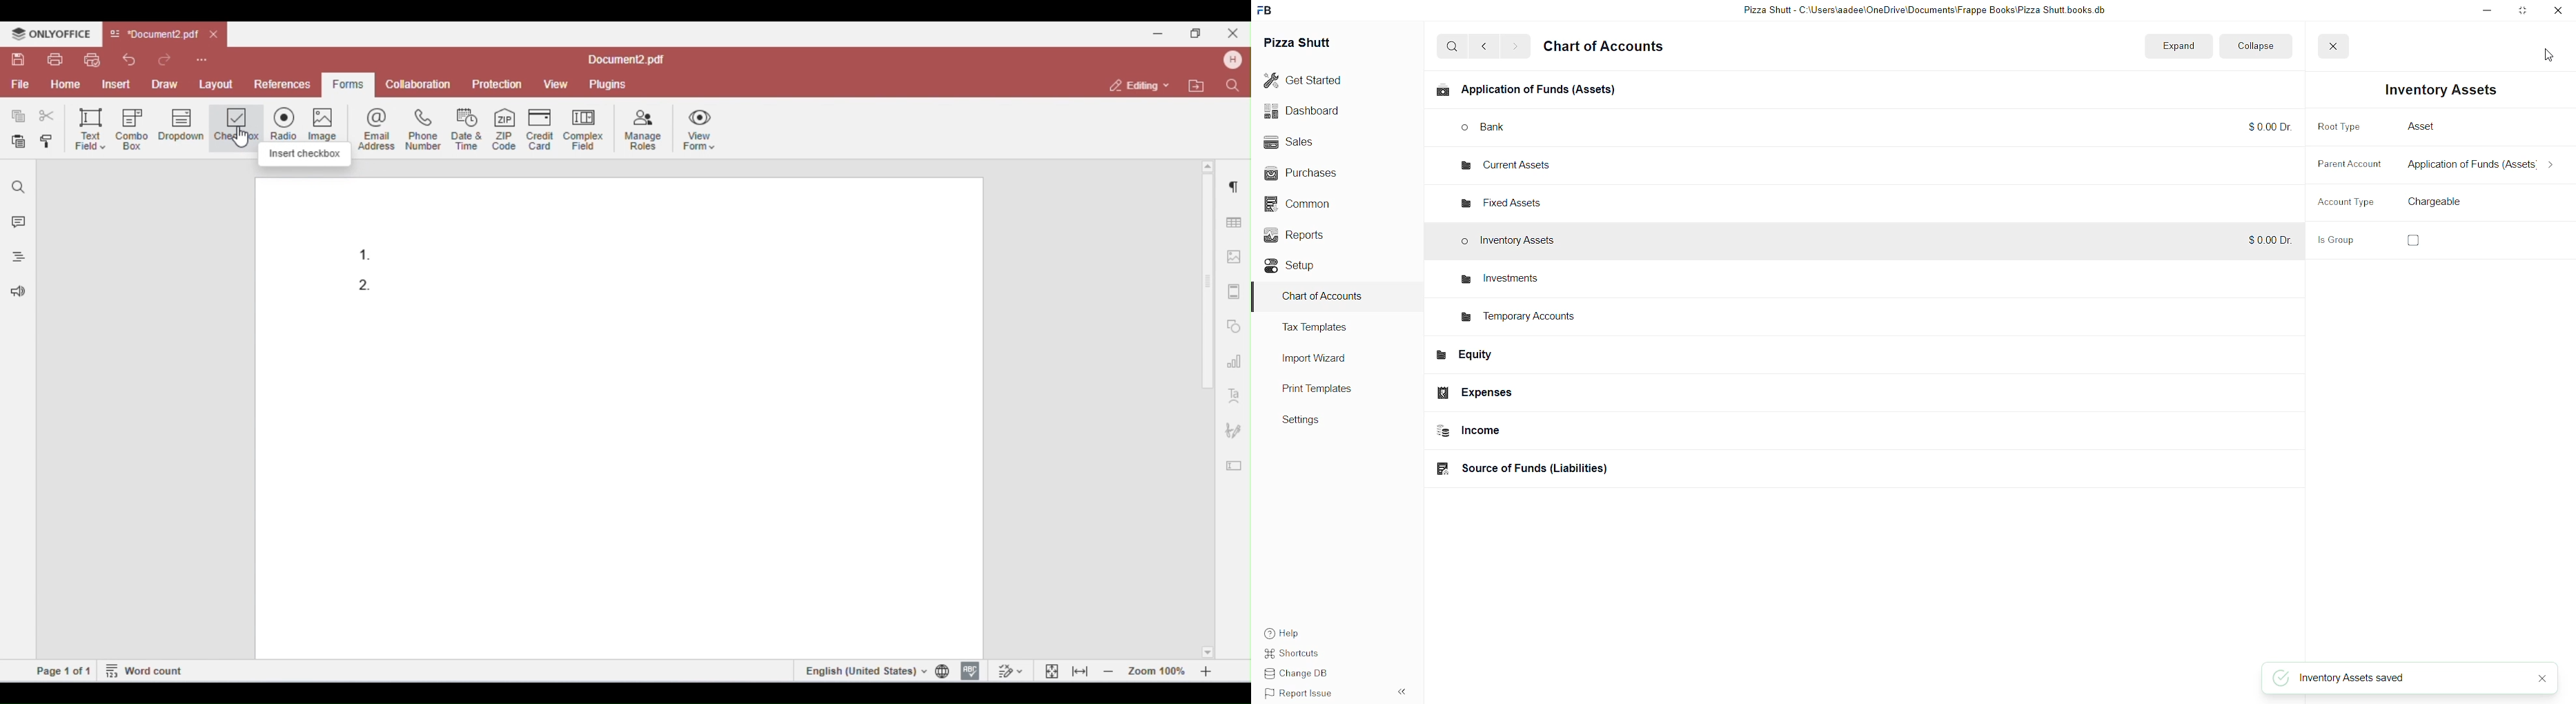 The image size is (2576, 728). Describe the element at coordinates (1310, 143) in the screenshot. I see `Sales ` at that location.